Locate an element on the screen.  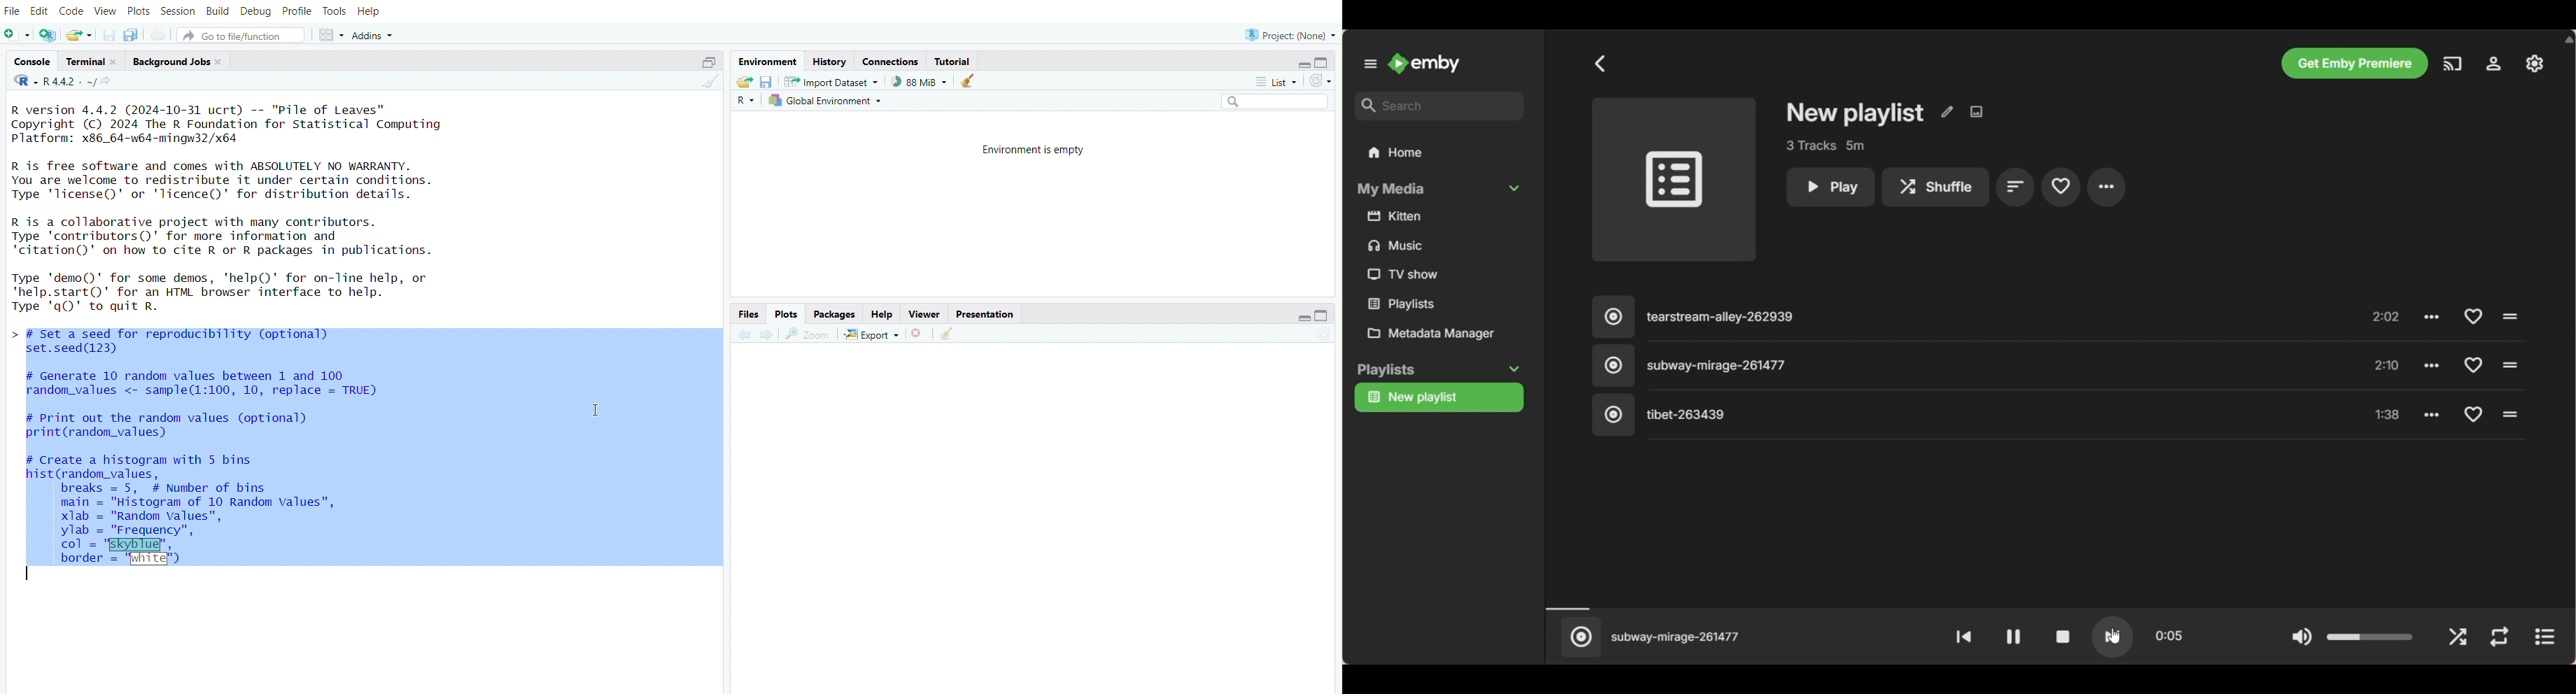
Details of R and its license is located at coordinates (256, 180).